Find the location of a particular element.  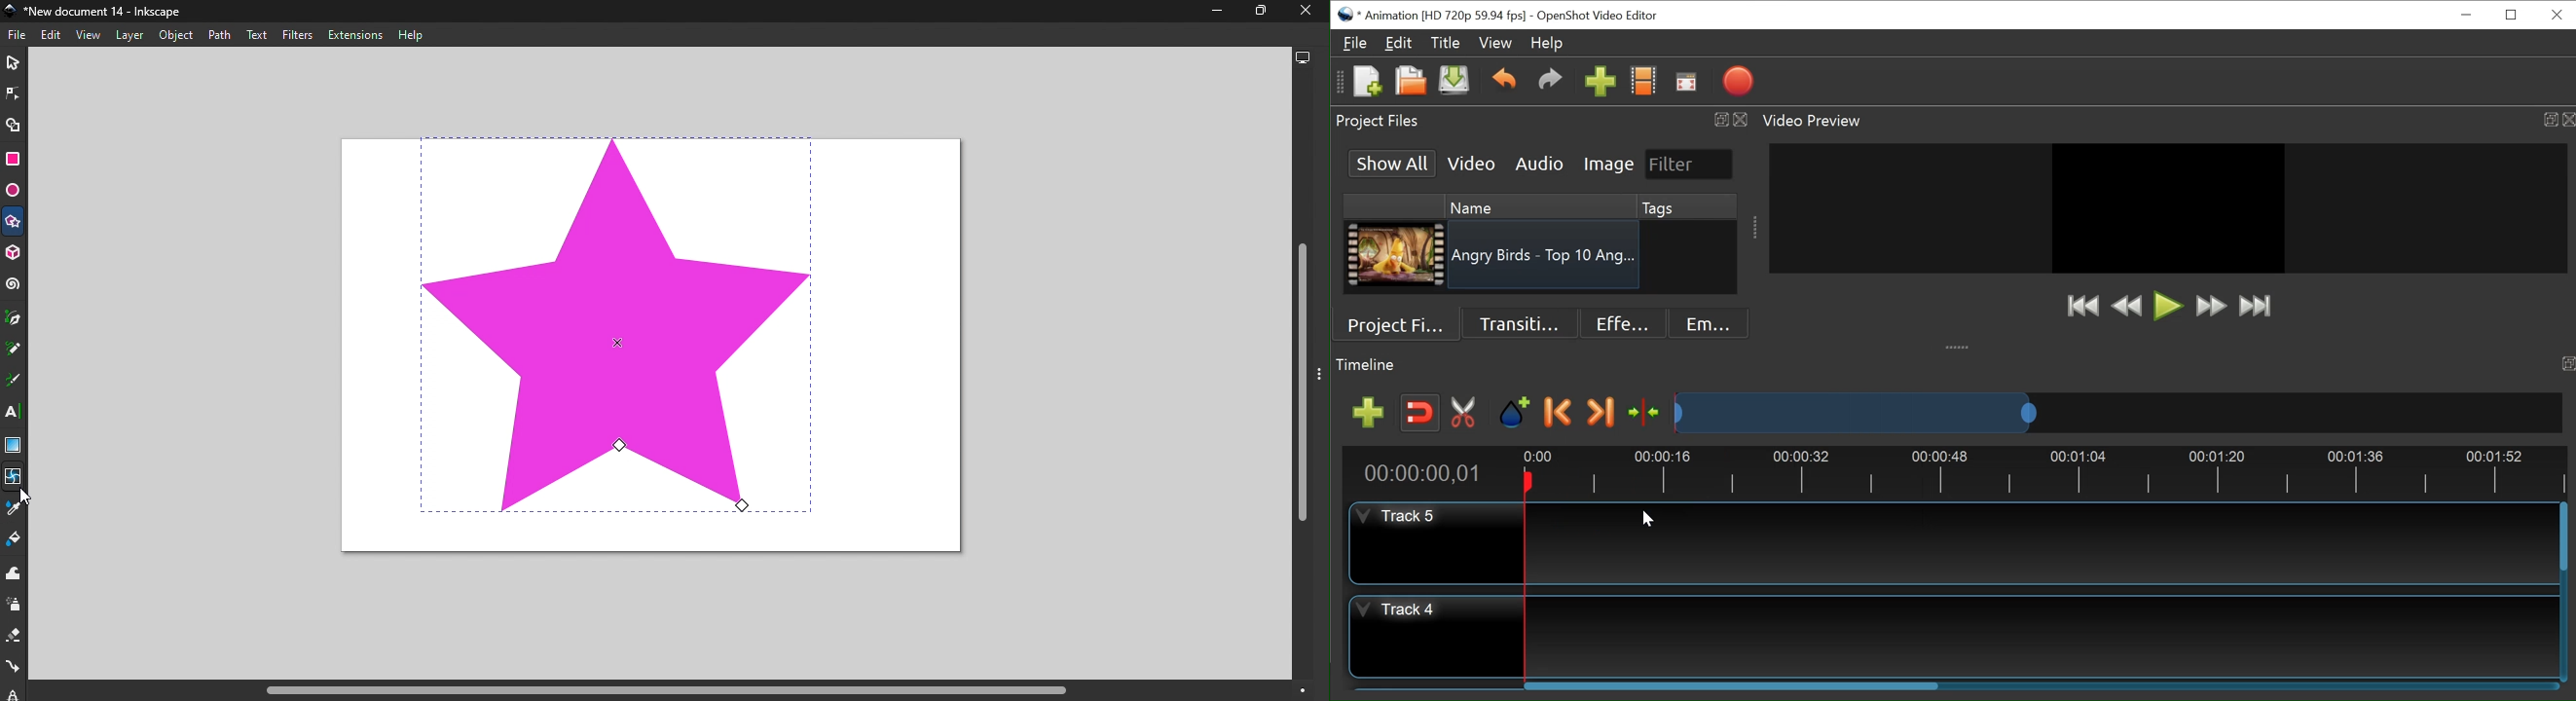

File is located at coordinates (1356, 42).